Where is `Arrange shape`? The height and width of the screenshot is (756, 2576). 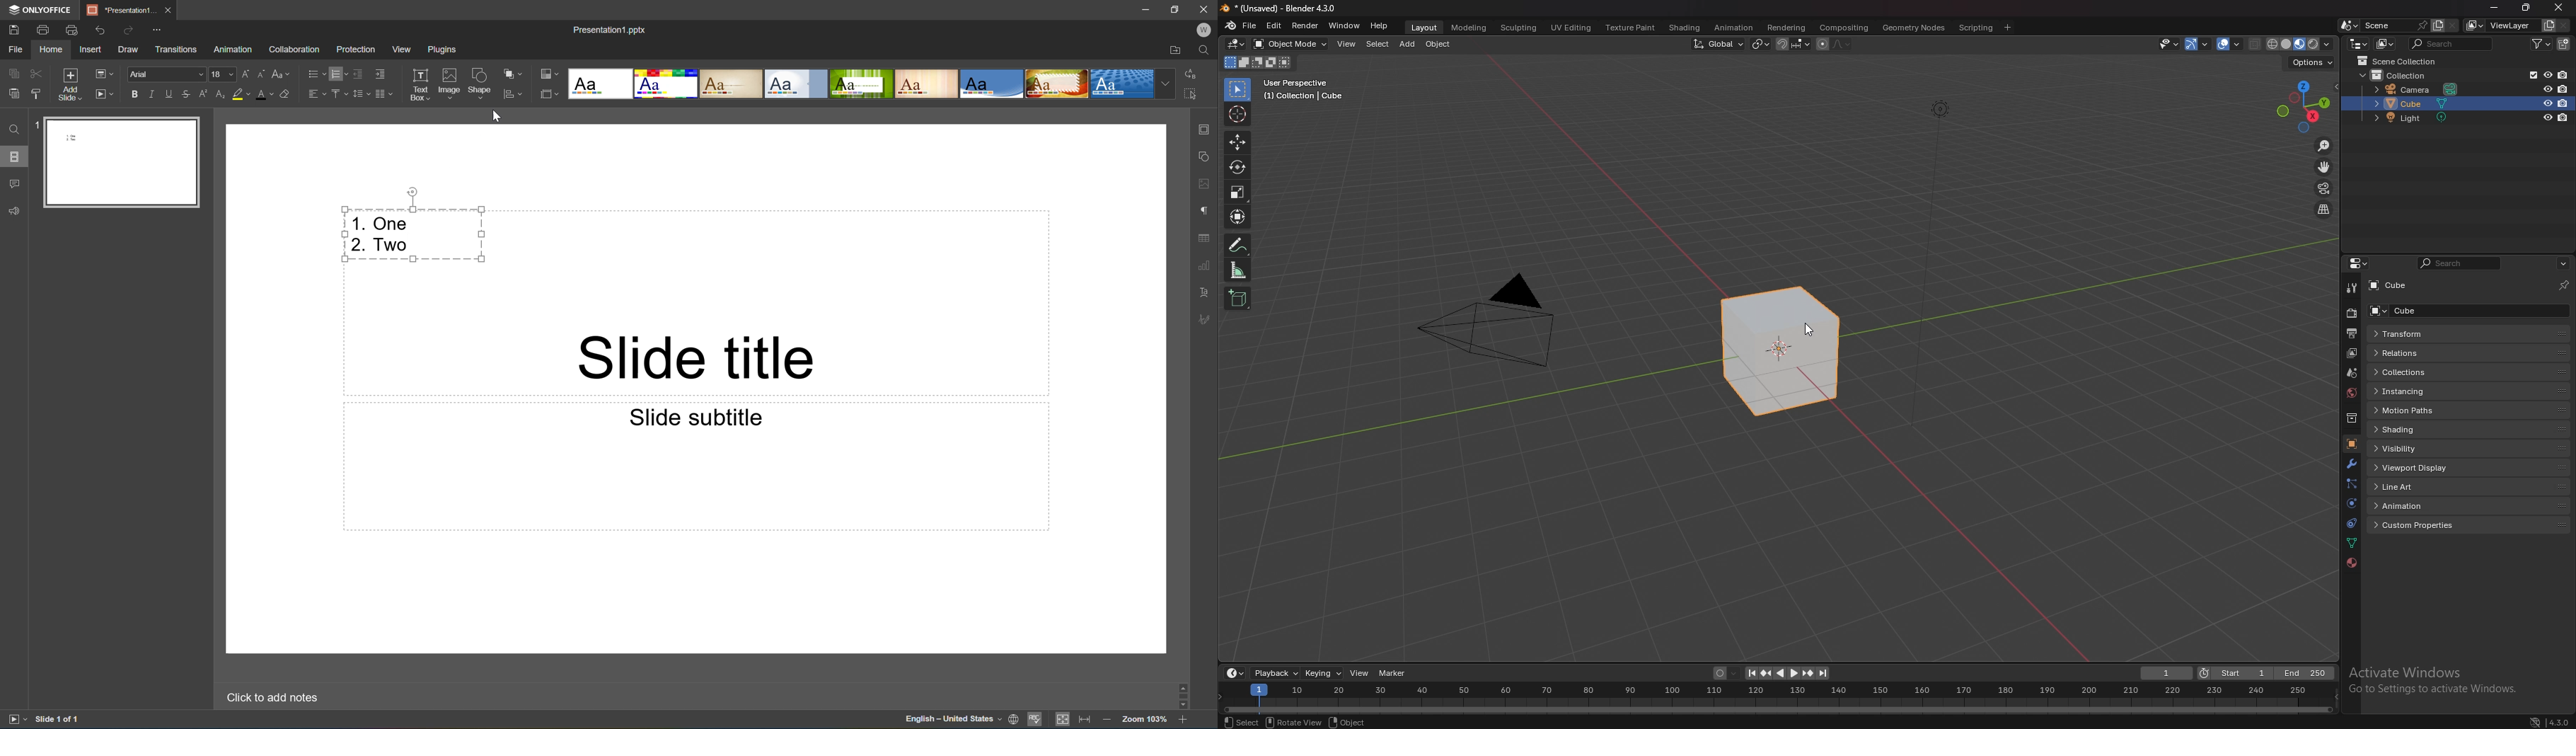 Arrange shape is located at coordinates (512, 71).